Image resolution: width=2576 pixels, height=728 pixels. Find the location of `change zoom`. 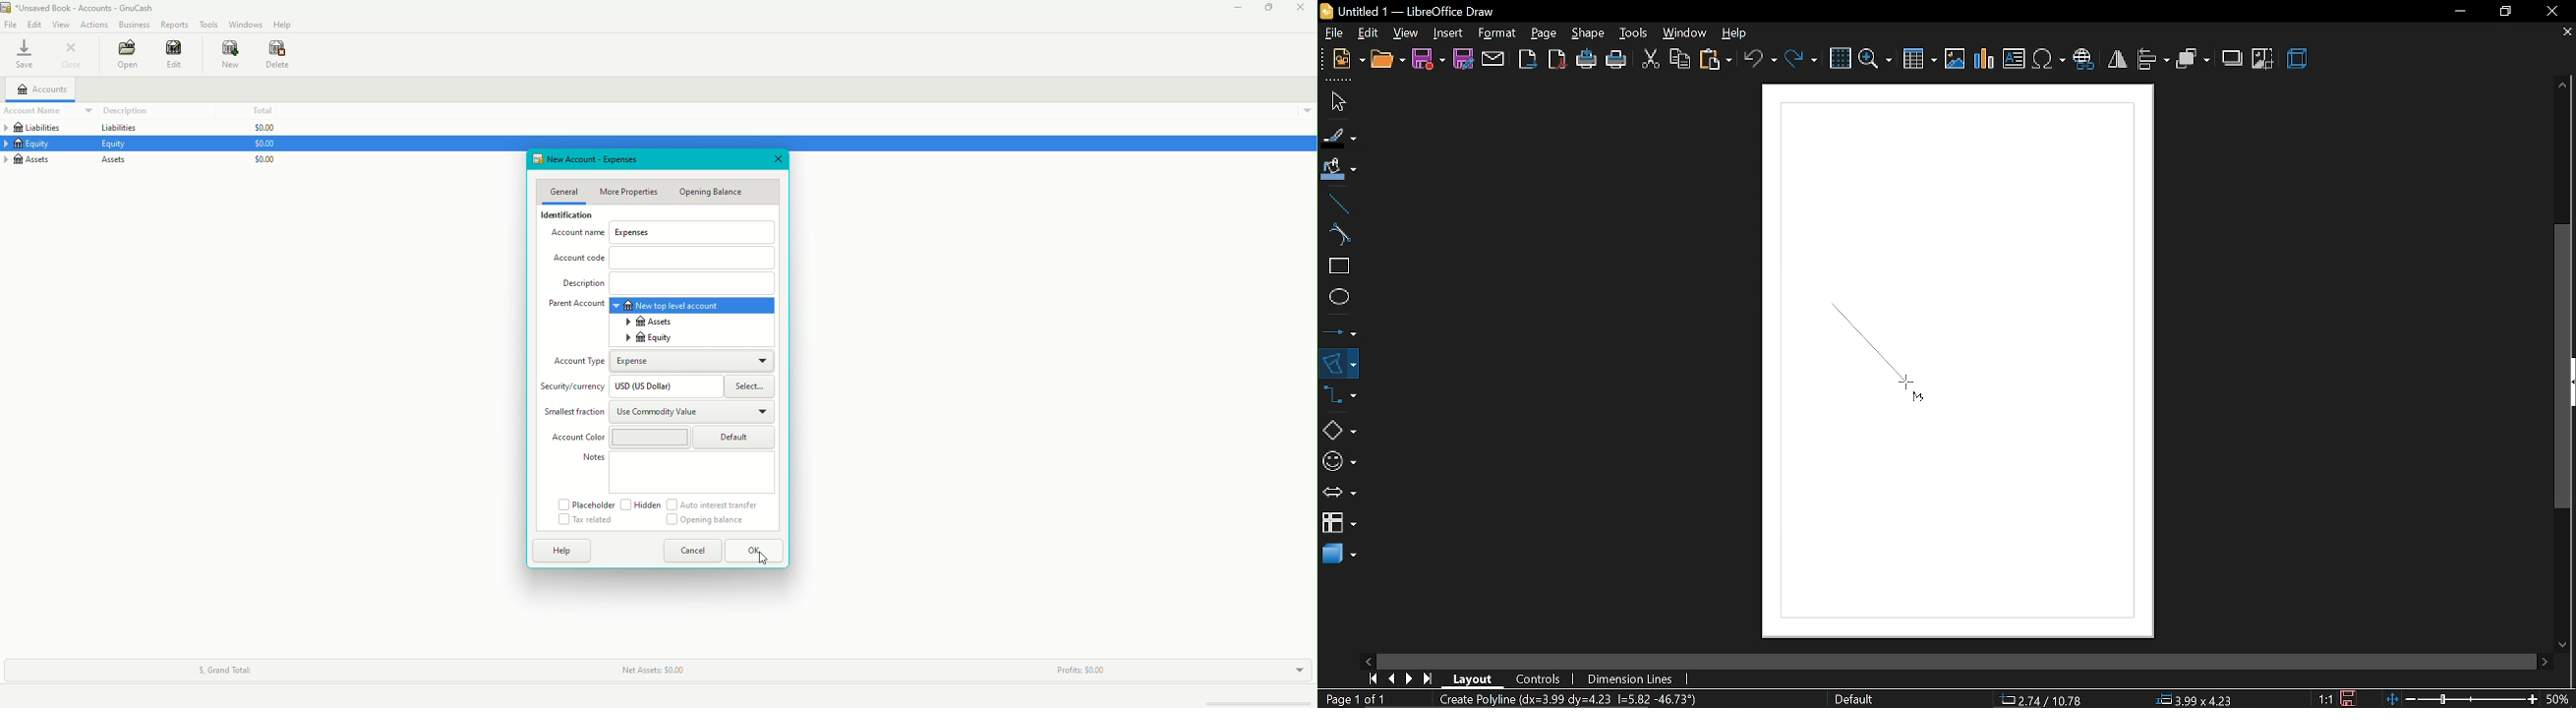

change zoom is located at coordinates (2461, 697).